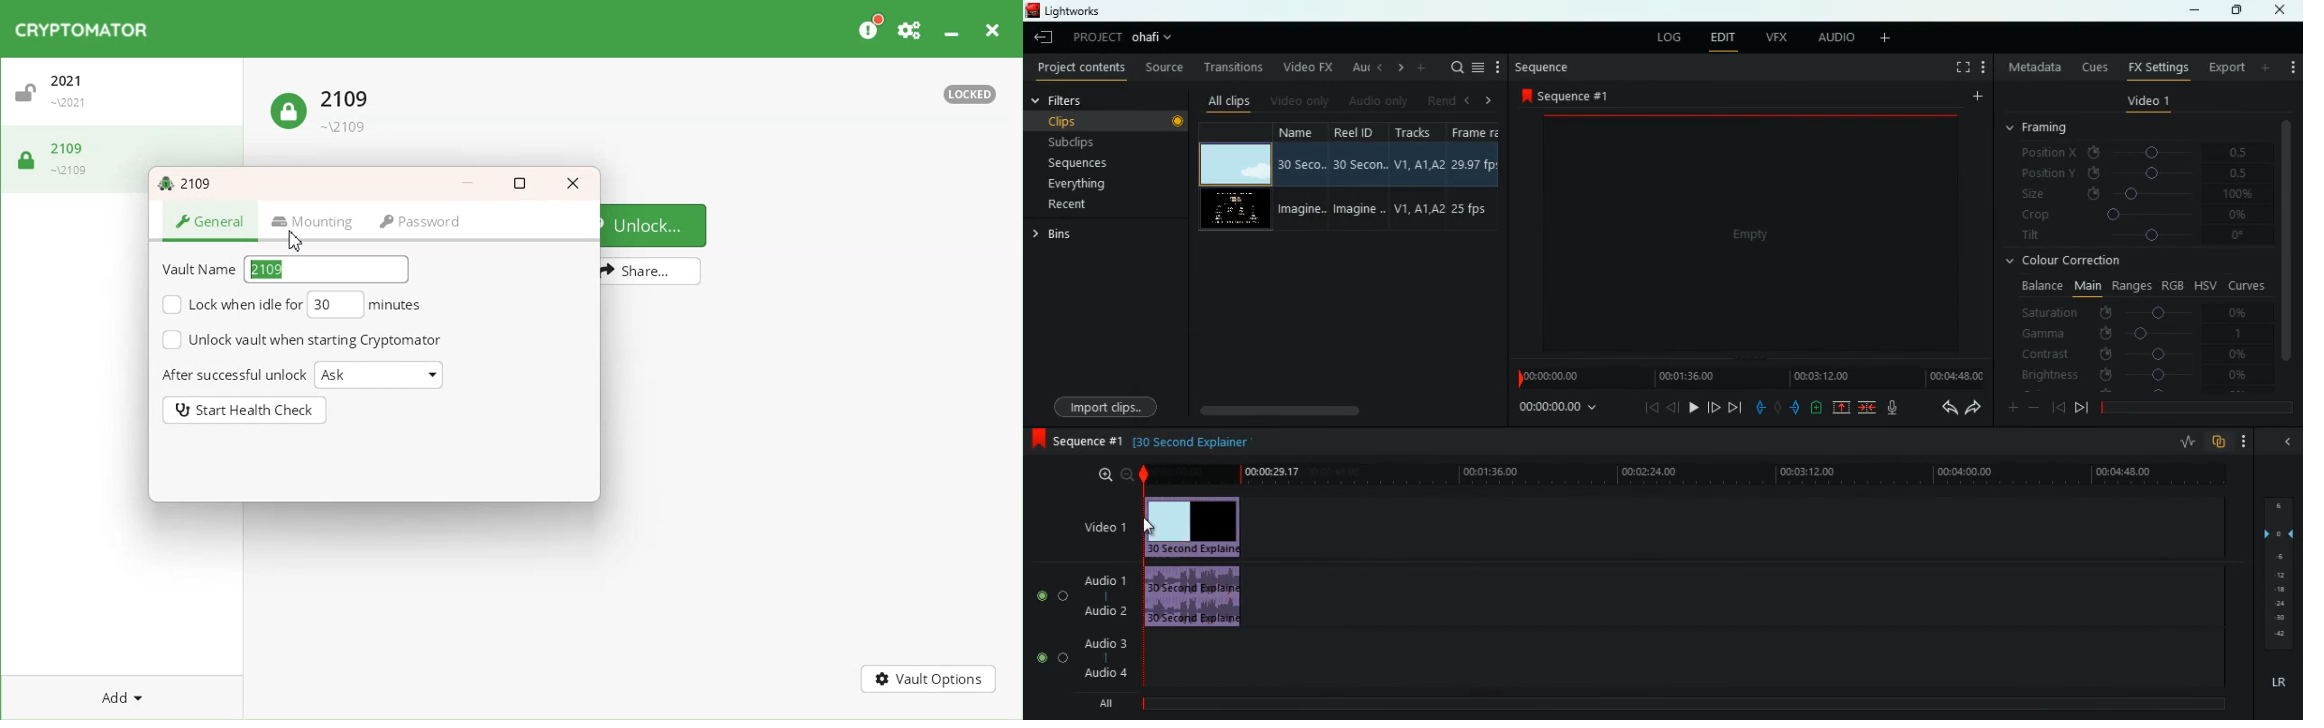  What do you see at coordinates (123, 697) in the screenshot?
I see `Add` at bounding box center [123, 697].